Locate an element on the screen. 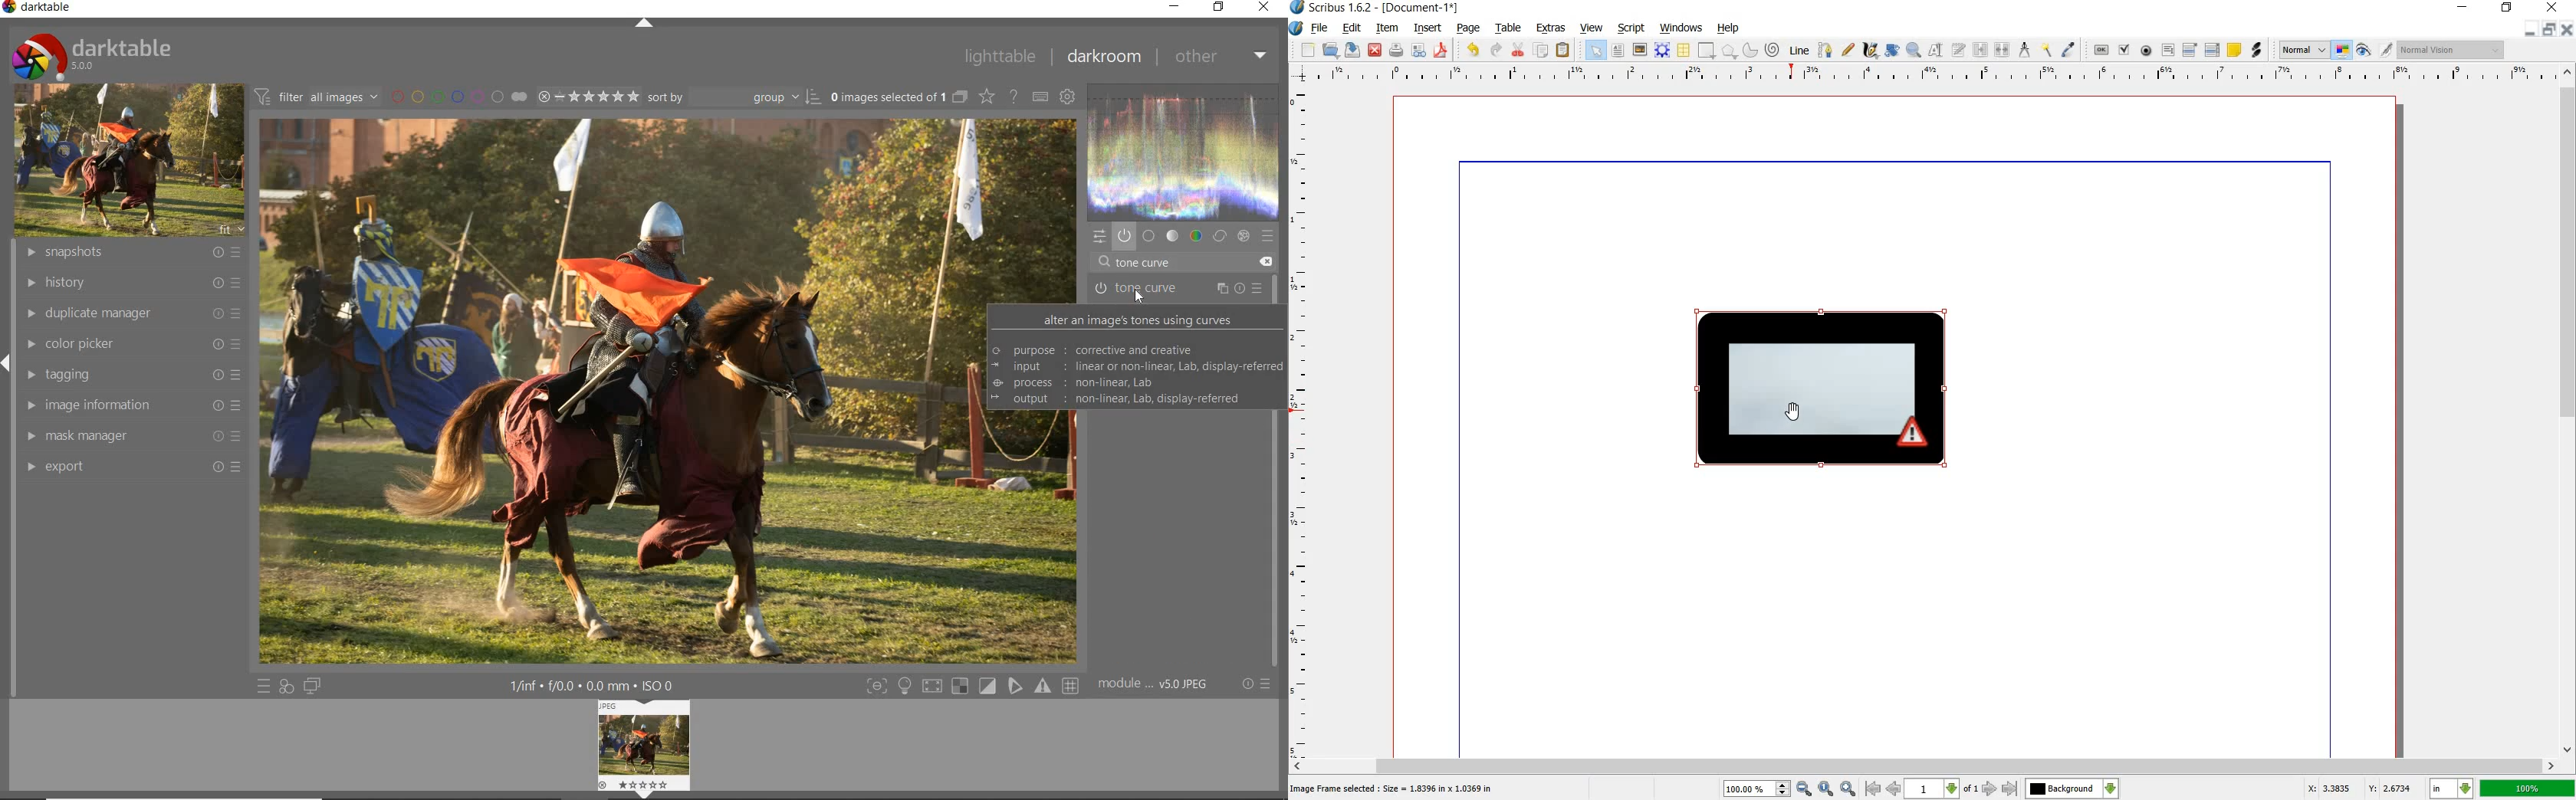 The width and height of the screenshot is (2576, 812). new is located at coordinates (1307, 50).